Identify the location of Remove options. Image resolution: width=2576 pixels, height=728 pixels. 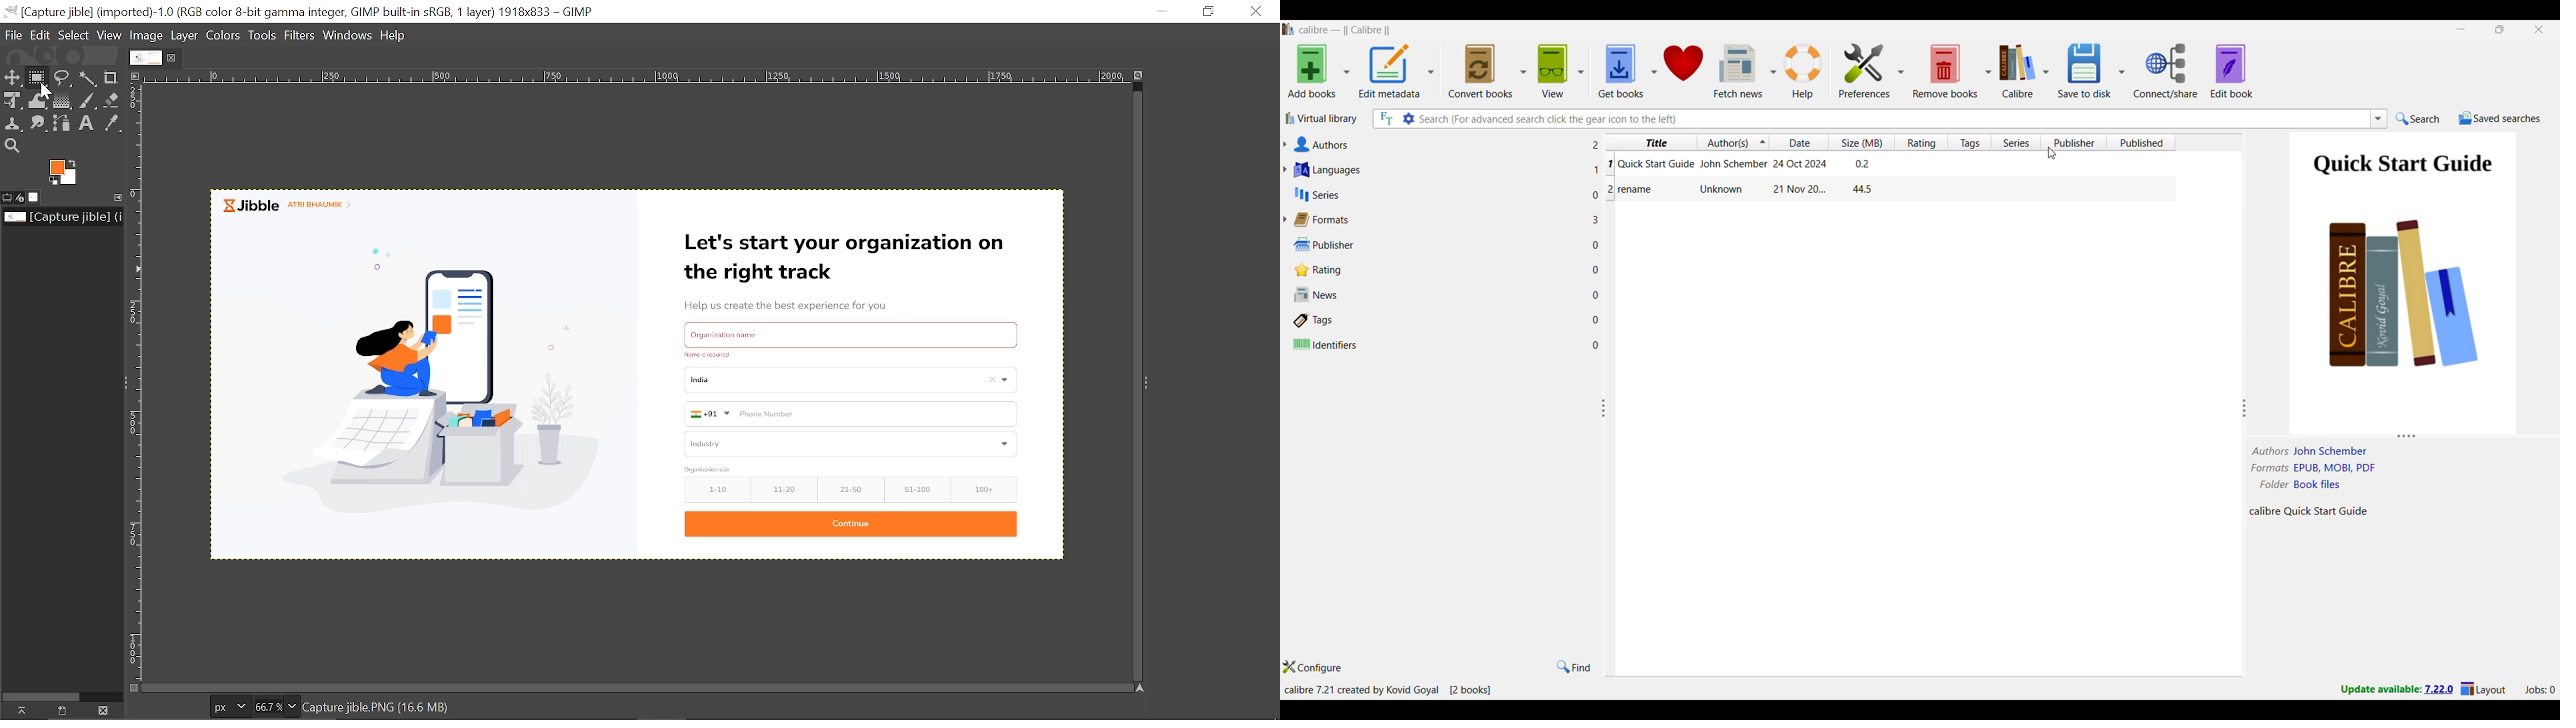
(1951, 70).